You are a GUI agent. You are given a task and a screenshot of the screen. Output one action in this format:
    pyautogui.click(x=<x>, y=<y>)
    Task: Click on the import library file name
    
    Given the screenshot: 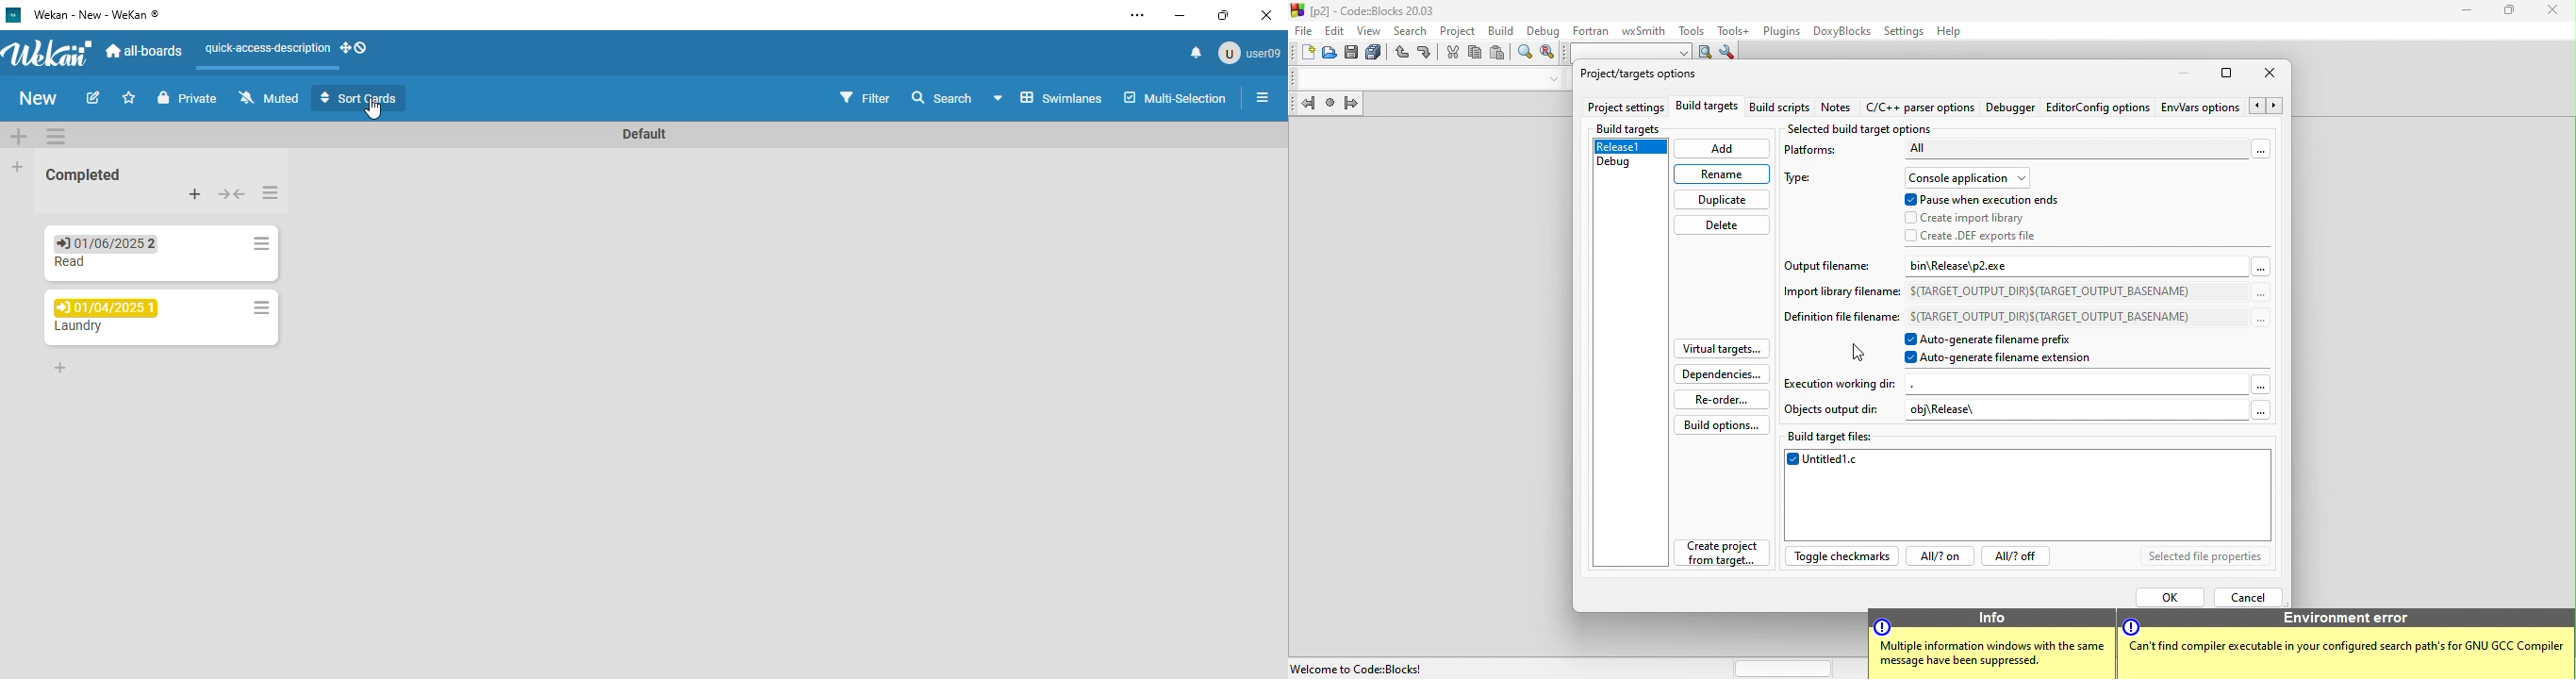 What is the action you would take?
    pyautogui.click(x=1833, y=295)
    